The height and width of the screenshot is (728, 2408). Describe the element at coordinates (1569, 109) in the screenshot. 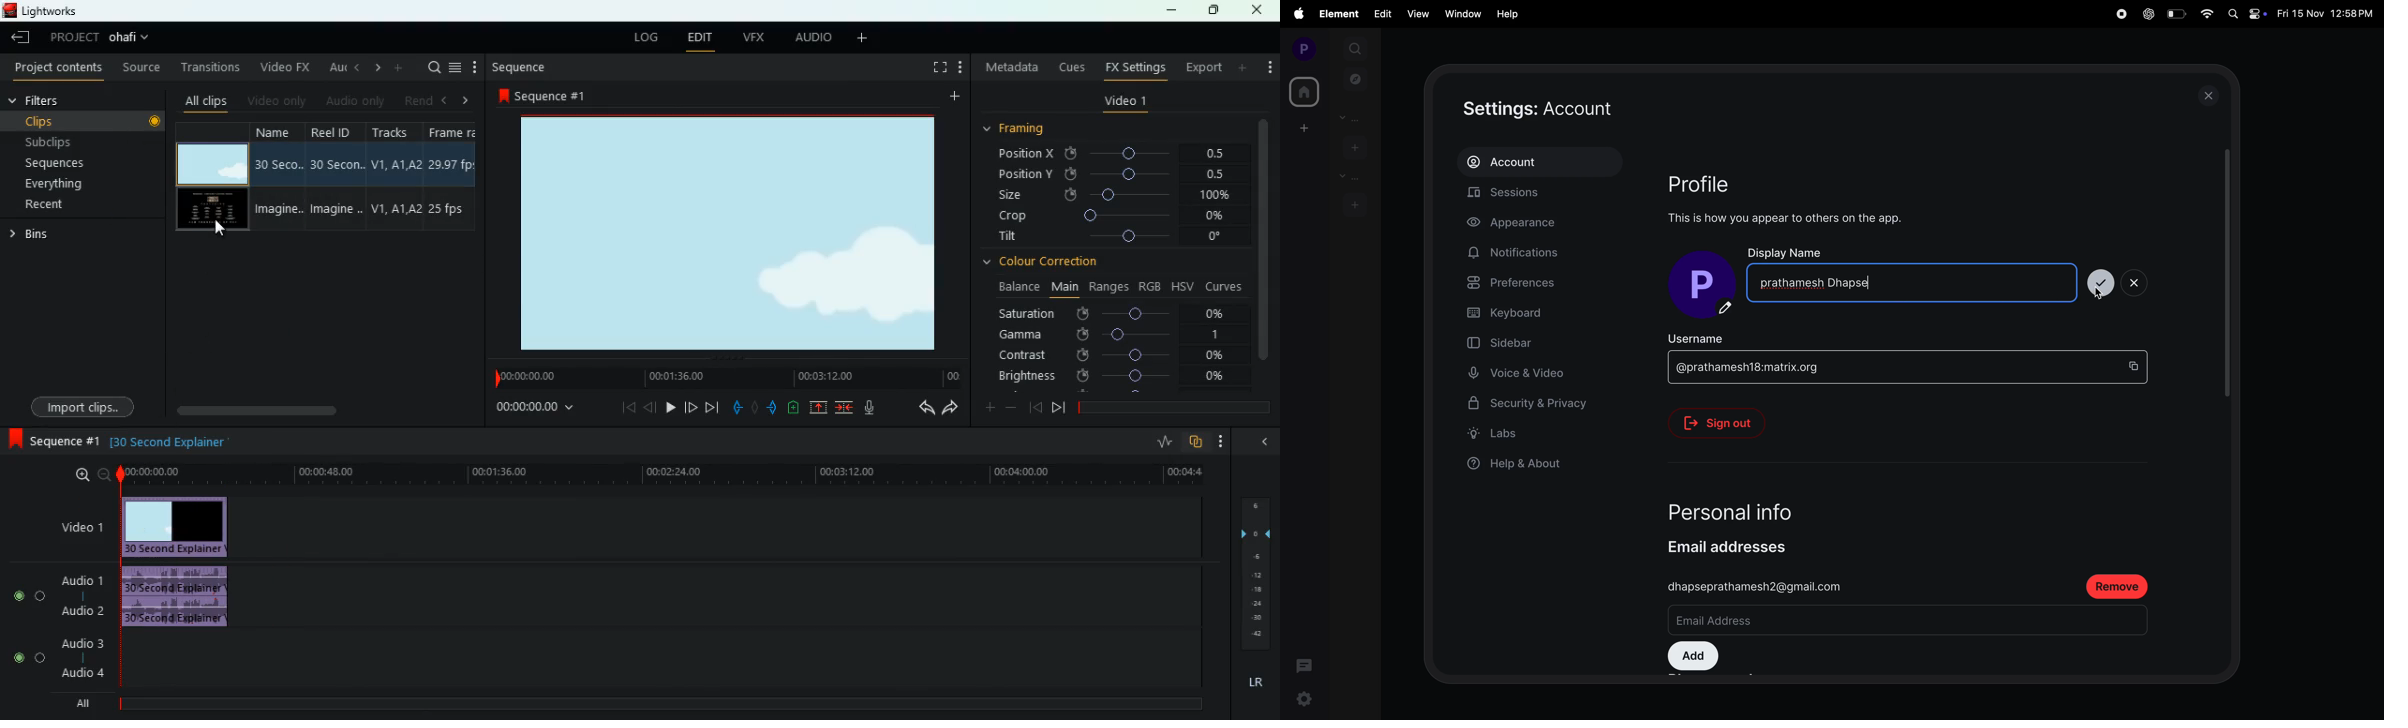

I see `settings account` at that location.